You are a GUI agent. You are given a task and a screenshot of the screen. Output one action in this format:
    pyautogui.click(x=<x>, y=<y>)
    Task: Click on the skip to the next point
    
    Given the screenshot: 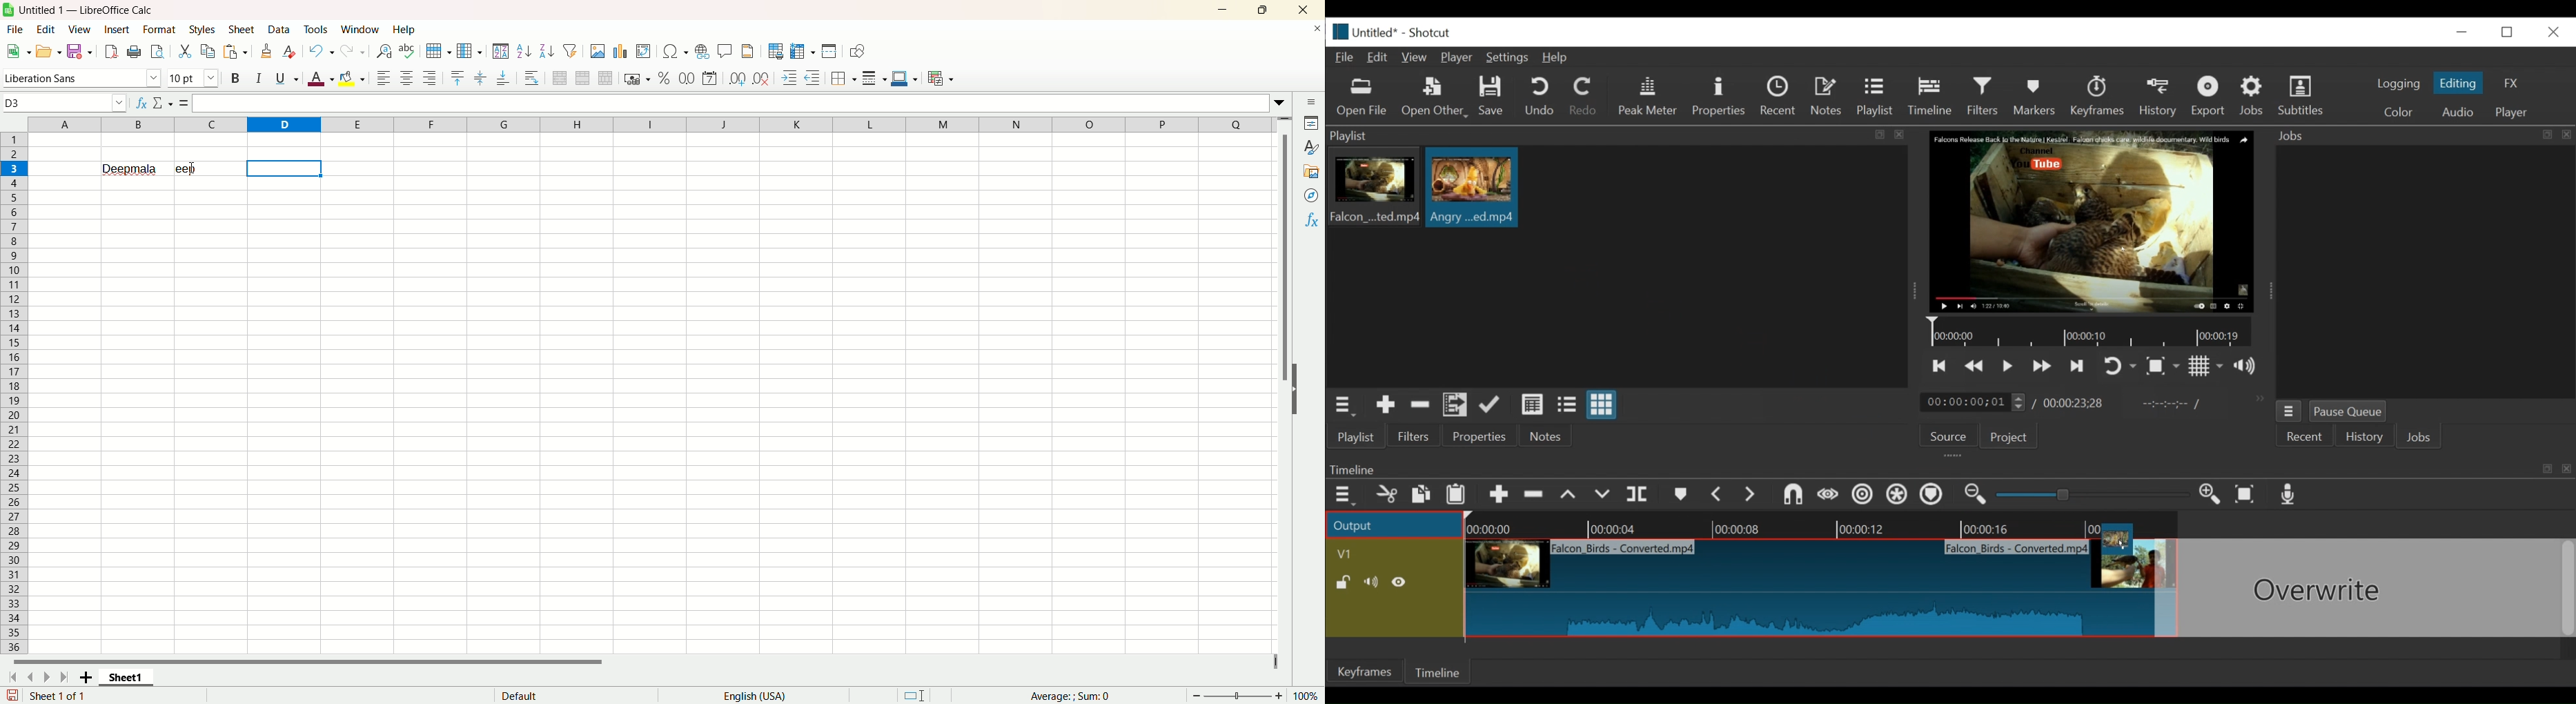 What is the action you would take?
    pyautogui.click(x=2079, y=366)
    